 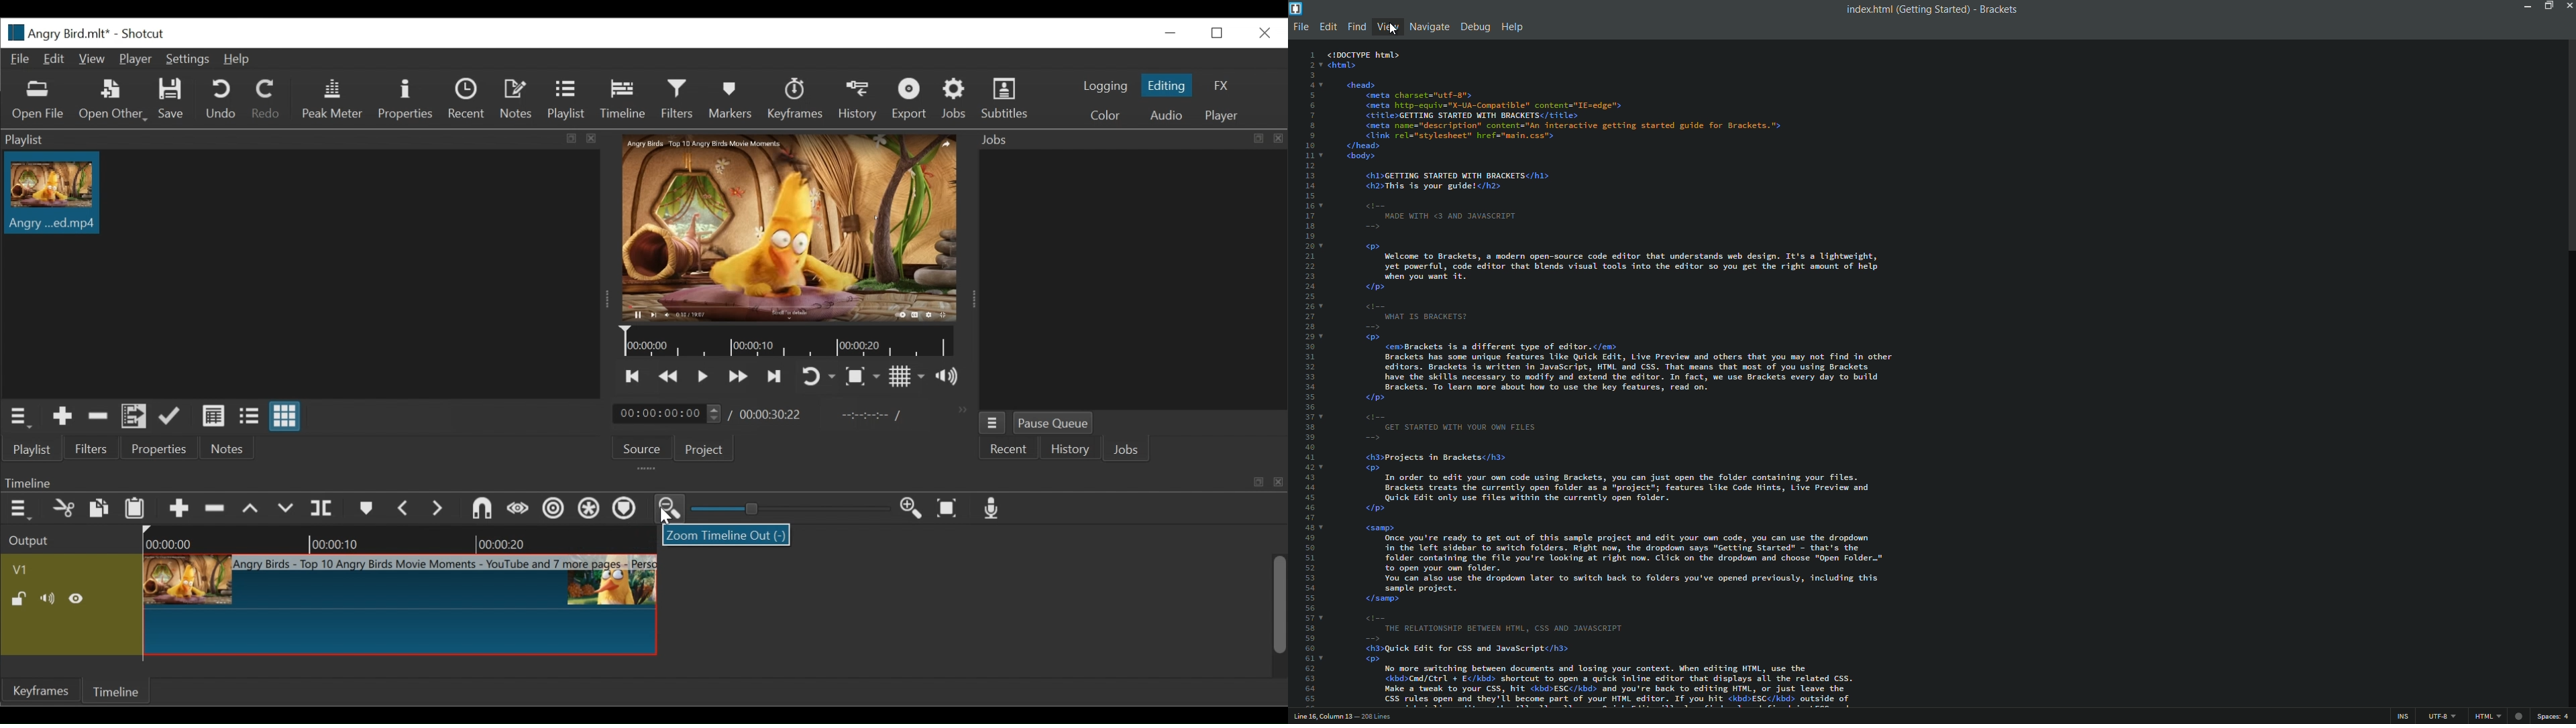 What do you see at coordinates (913, 509) in the screenshot?
I see `Zoom in timeline` at bounding box center [913, 509].